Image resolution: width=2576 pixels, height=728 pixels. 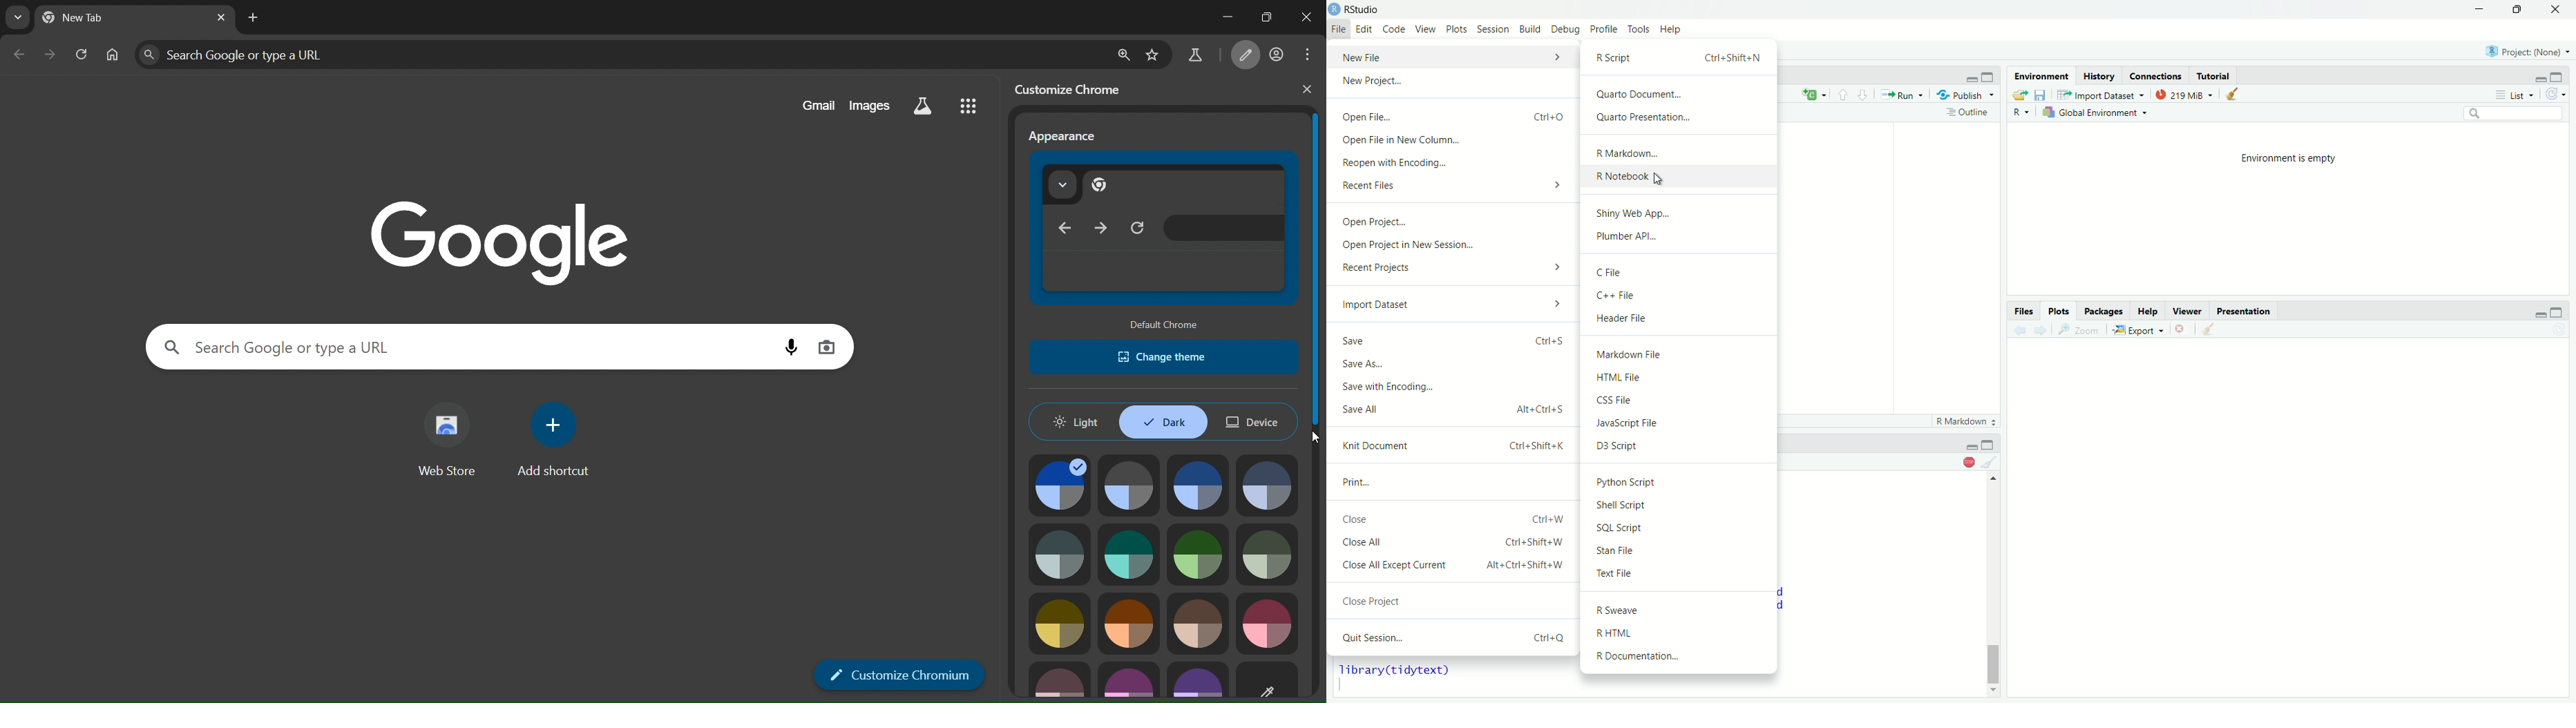 I want to click on Text File, so click(x=1679, y=573).